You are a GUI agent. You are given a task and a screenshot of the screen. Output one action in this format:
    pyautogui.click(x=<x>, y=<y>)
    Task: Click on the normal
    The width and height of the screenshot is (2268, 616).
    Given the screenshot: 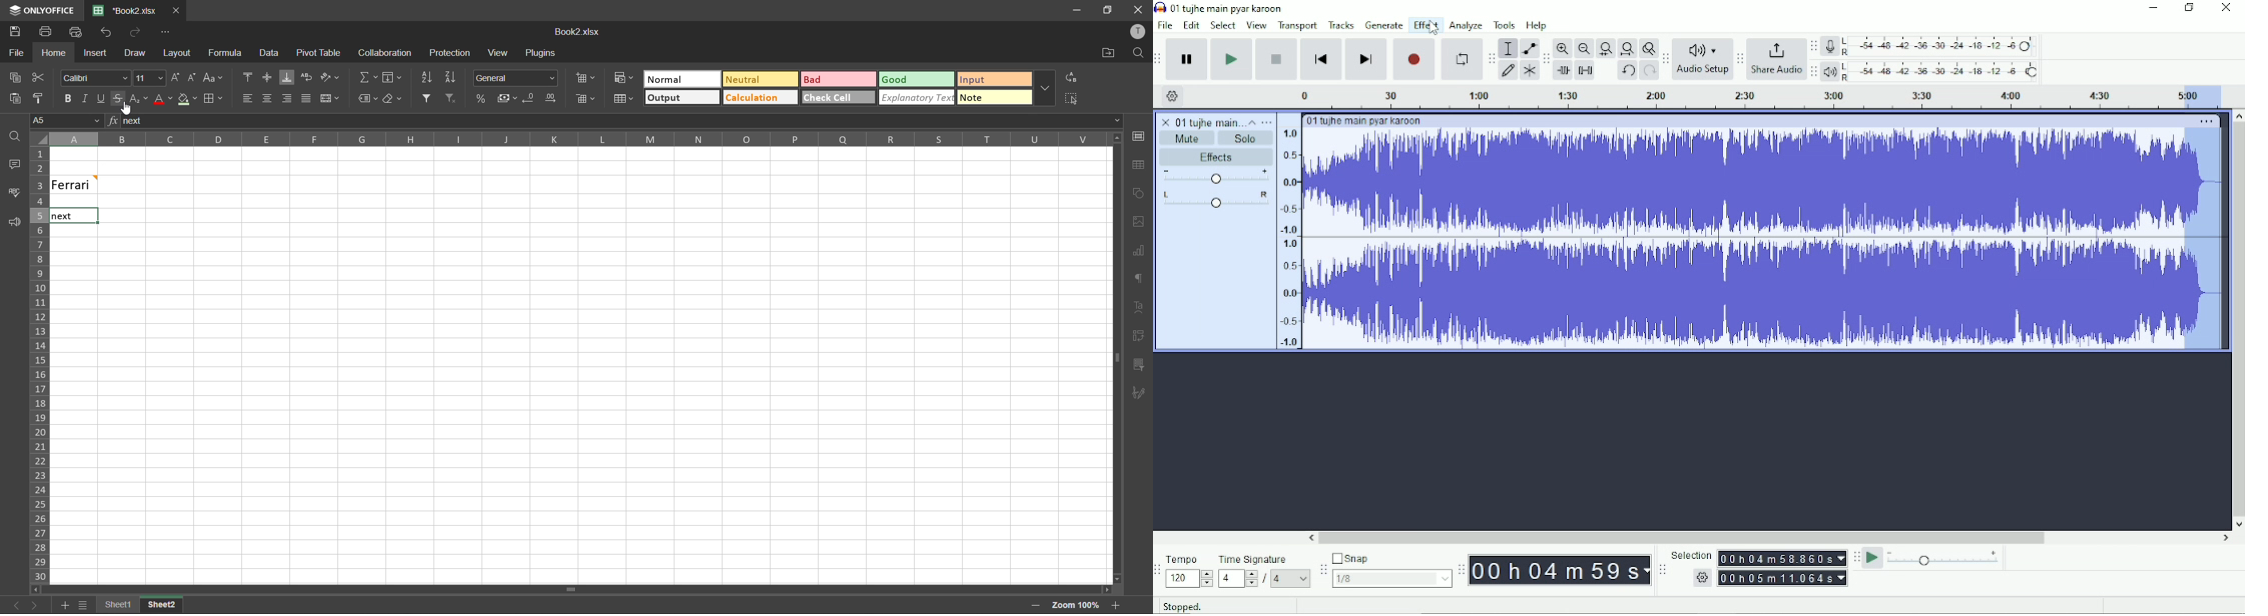 What is the action you would take?
    pyautogui.click(x=682, y=79)
    